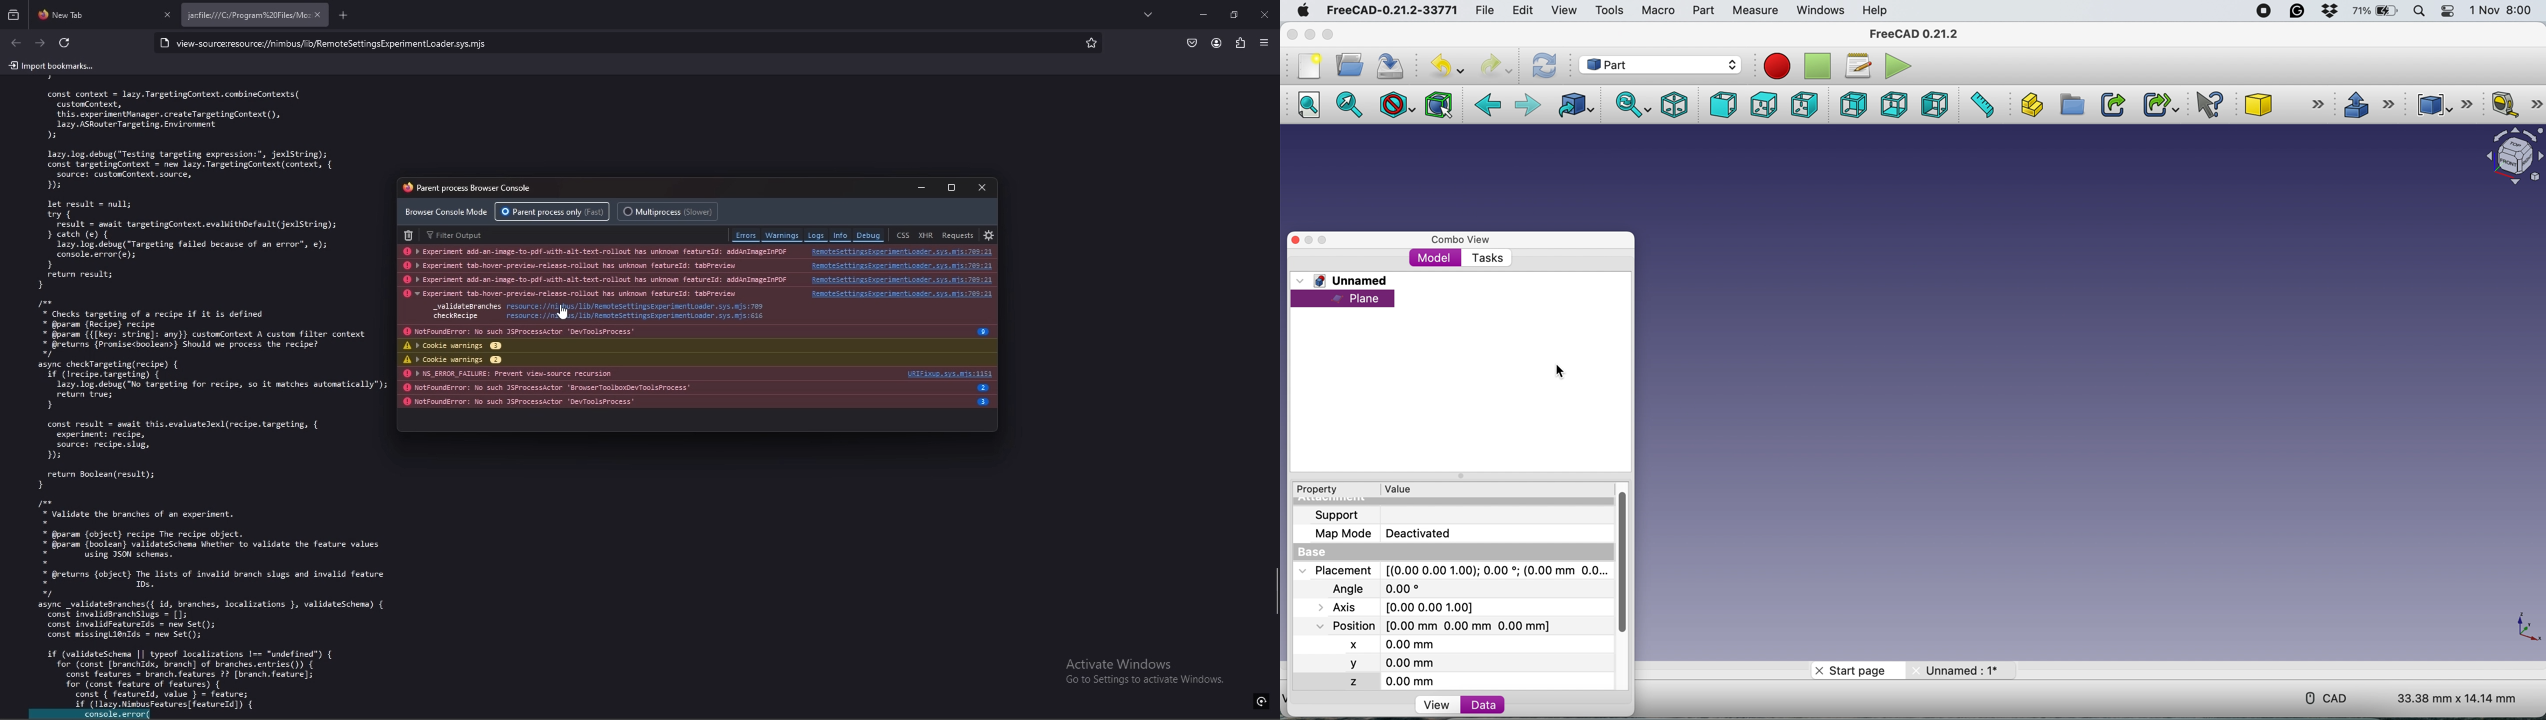 The width and height of the screenshot is (2548, 728). Describe the element at coordinates (1891, 106) in the screenshot. I see `bottom` at that location.